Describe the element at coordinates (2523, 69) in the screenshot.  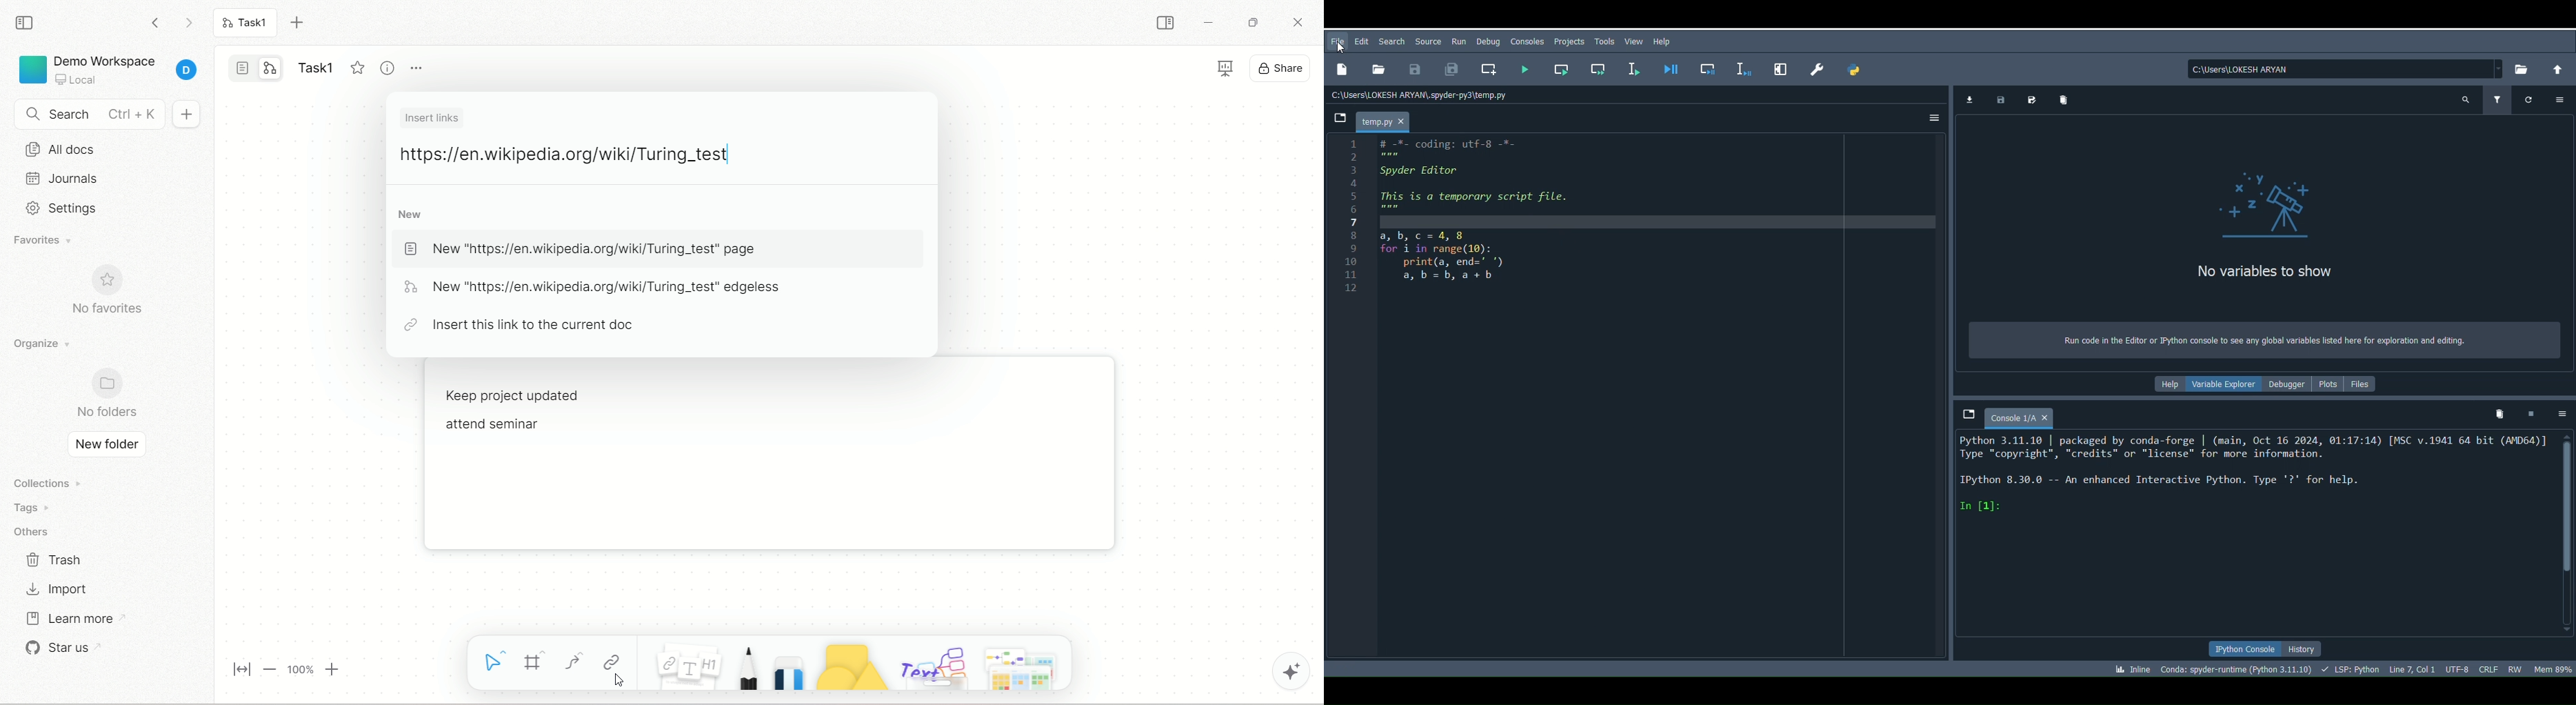
I see `Browse a working directory` at that location.